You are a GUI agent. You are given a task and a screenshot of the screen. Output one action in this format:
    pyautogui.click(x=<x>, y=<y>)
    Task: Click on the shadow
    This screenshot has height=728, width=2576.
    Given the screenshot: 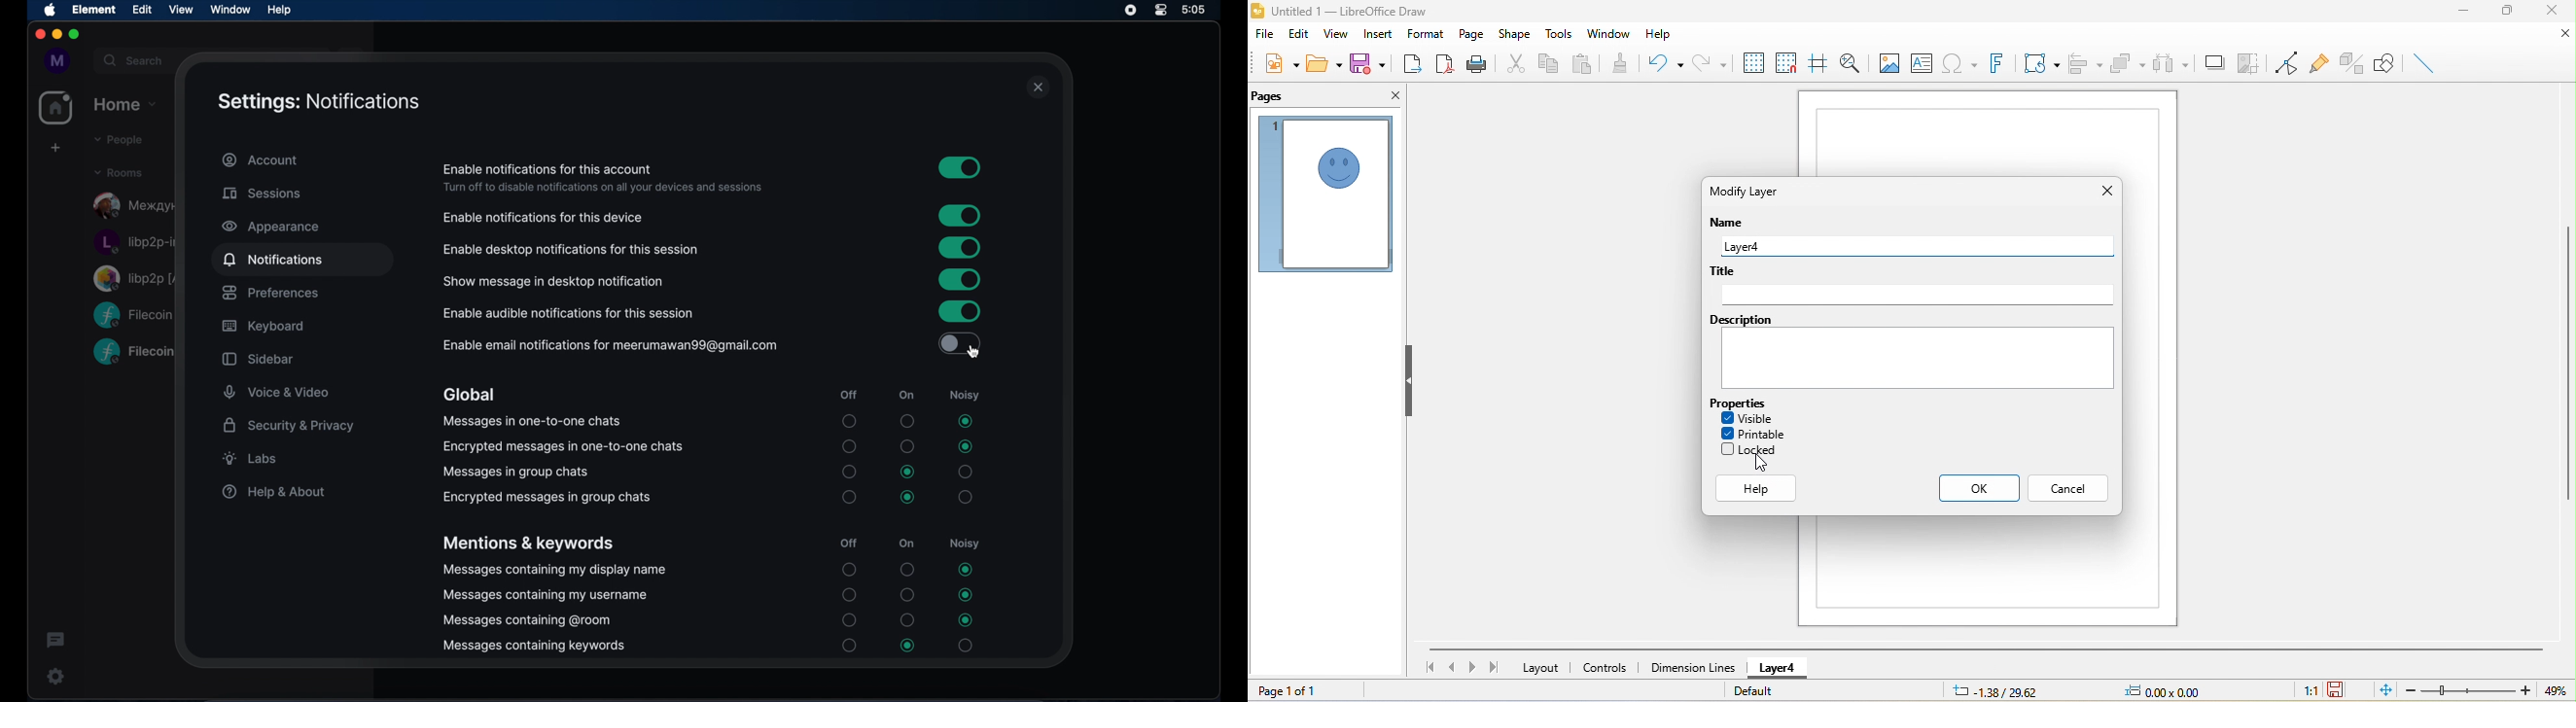 What is the action you would take?
    pyautogui.click(x=2213, y=62)
    